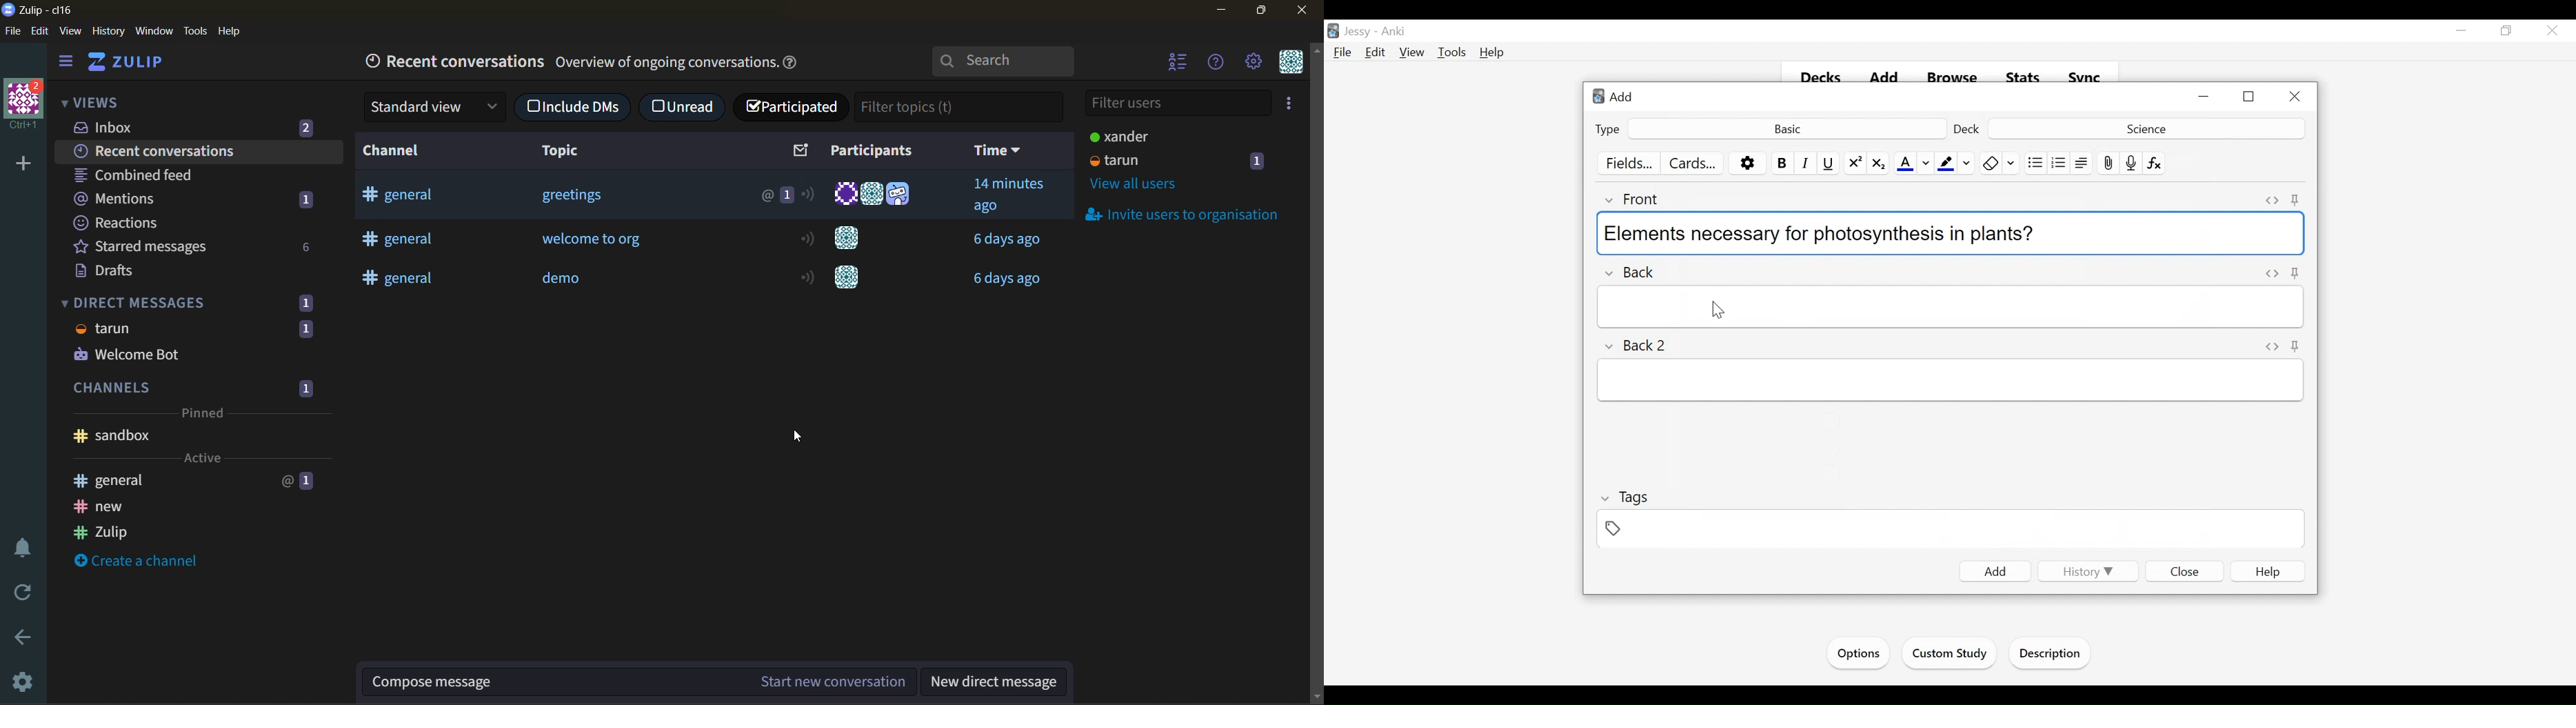 This screenshot has width=2576, height=728. What do you see at coordinates (195, 301) in the screenshot?
I see `direct messages` at bounding box center [195, 301].